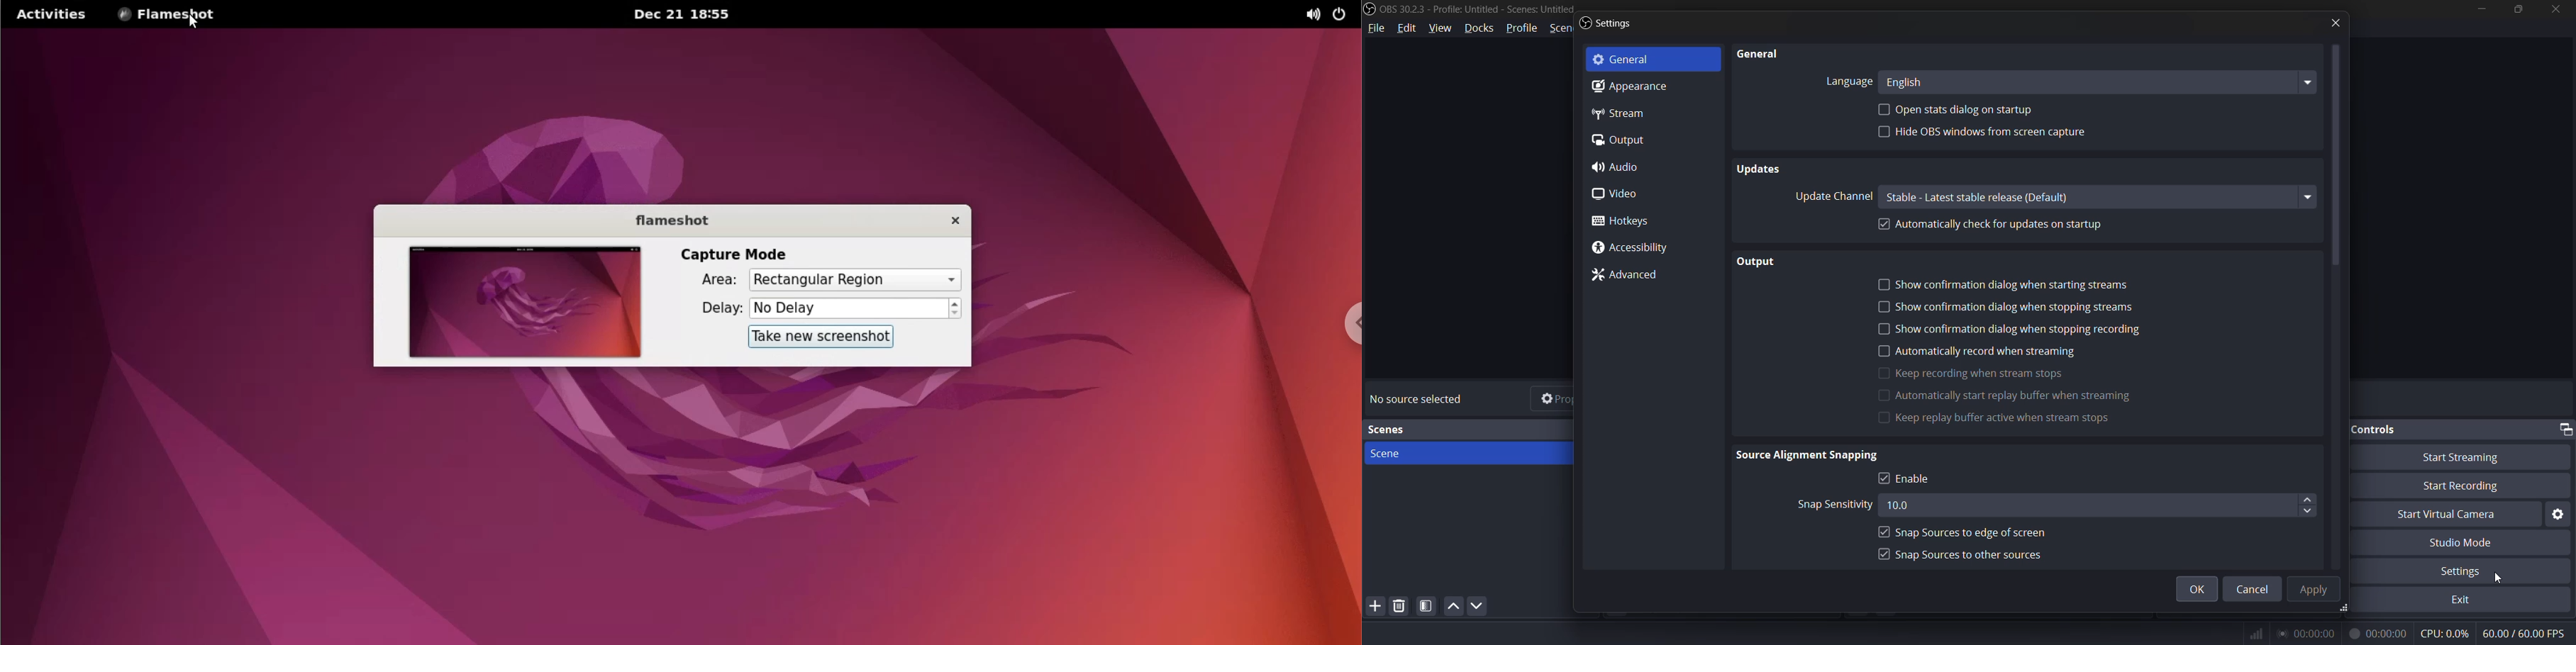 The width and height of the screenshot is (2576, 672). I want to click on advanced, so click(1629, 276).